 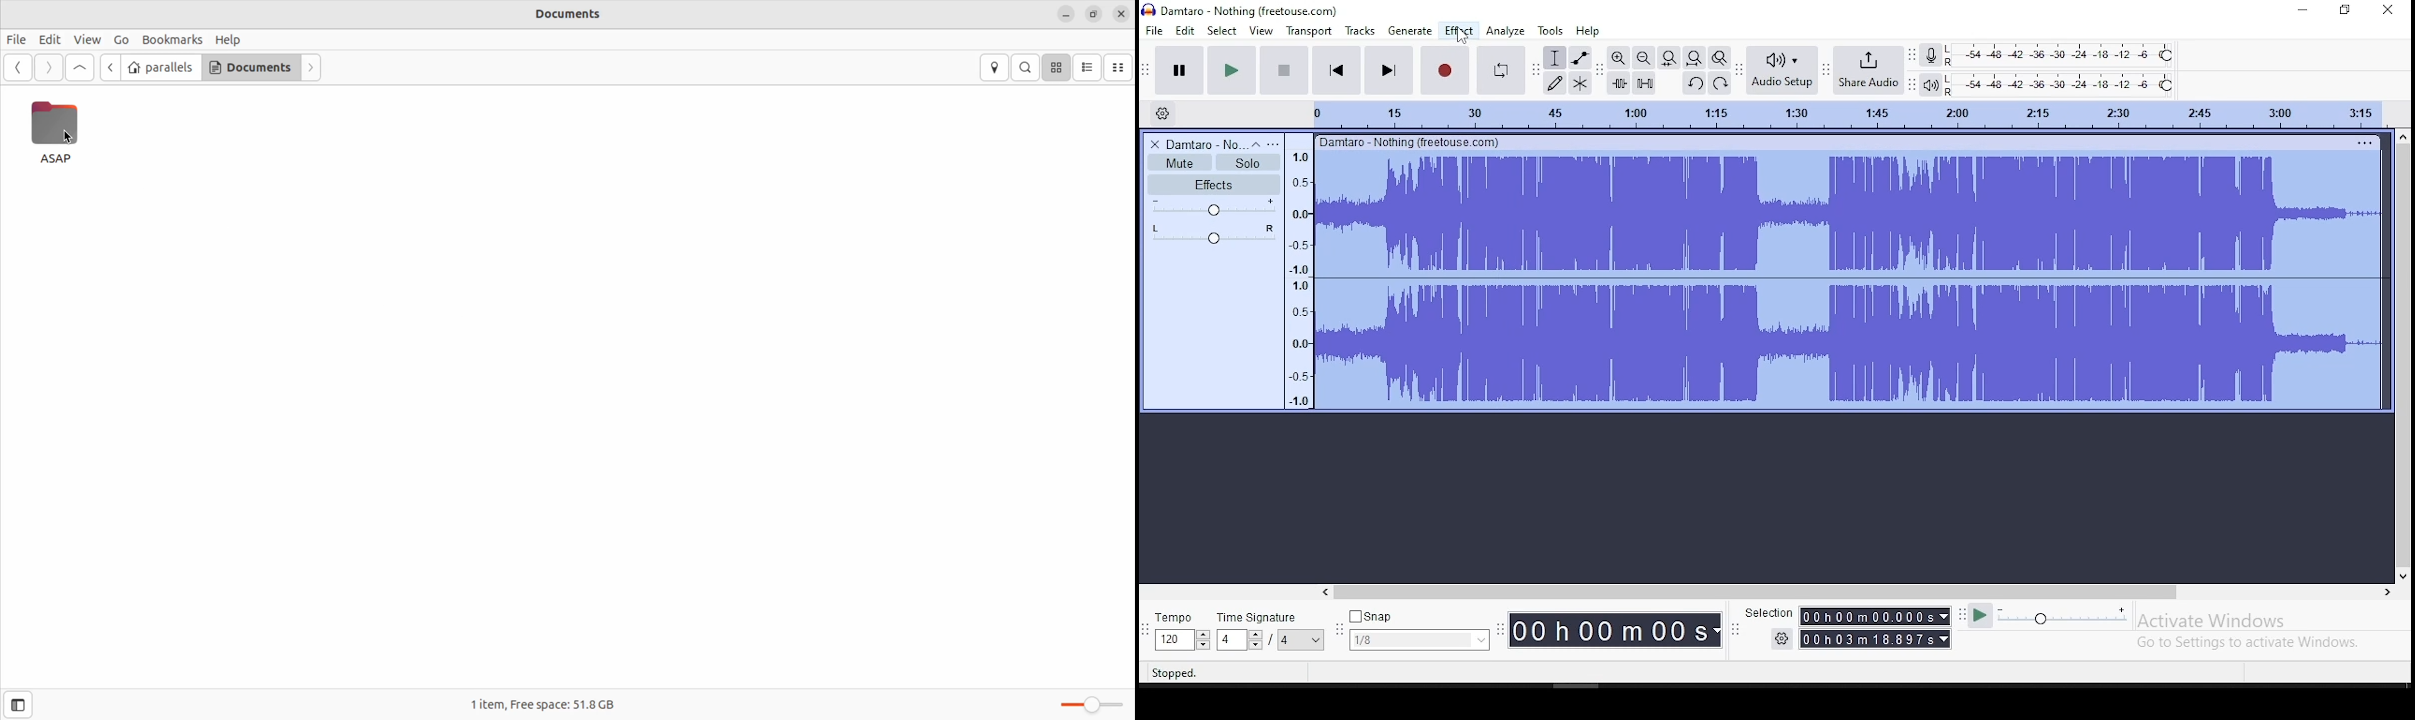 I want to click on /4, so click(x=1282, y=641).